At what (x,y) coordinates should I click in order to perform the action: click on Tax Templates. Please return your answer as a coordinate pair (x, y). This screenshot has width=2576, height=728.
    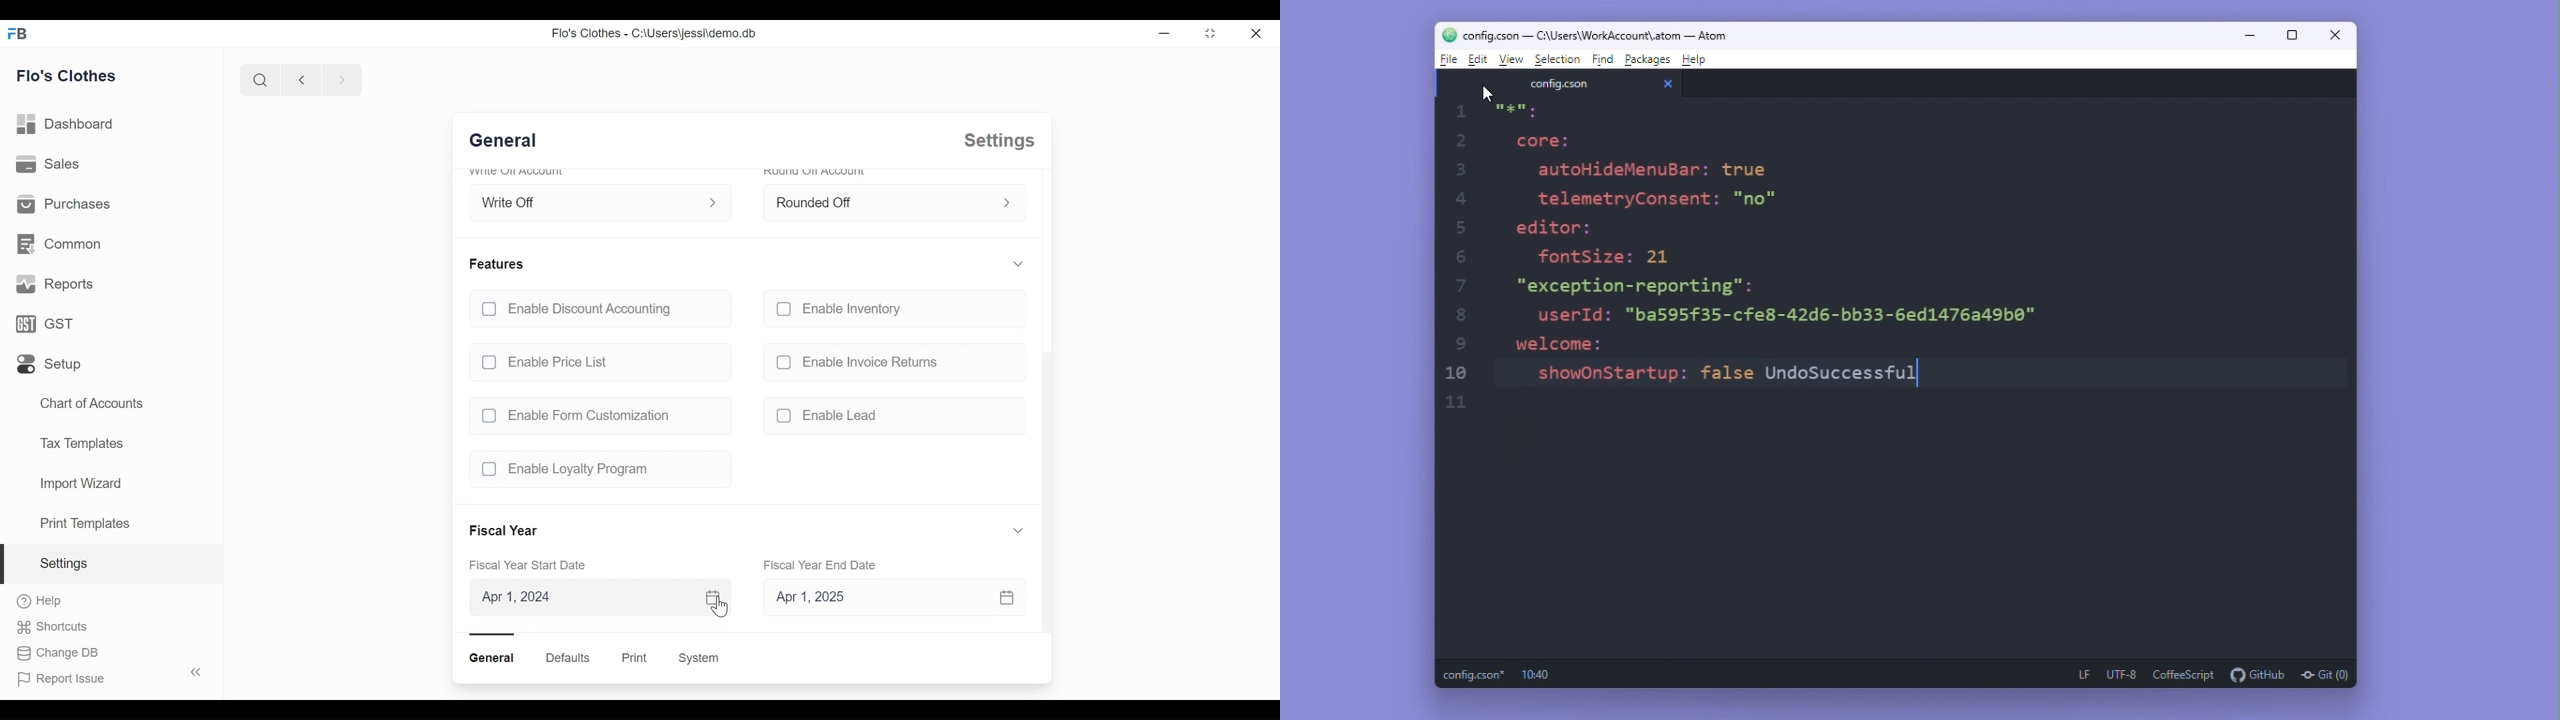
    Looking at the image, I should click on (81, 443).